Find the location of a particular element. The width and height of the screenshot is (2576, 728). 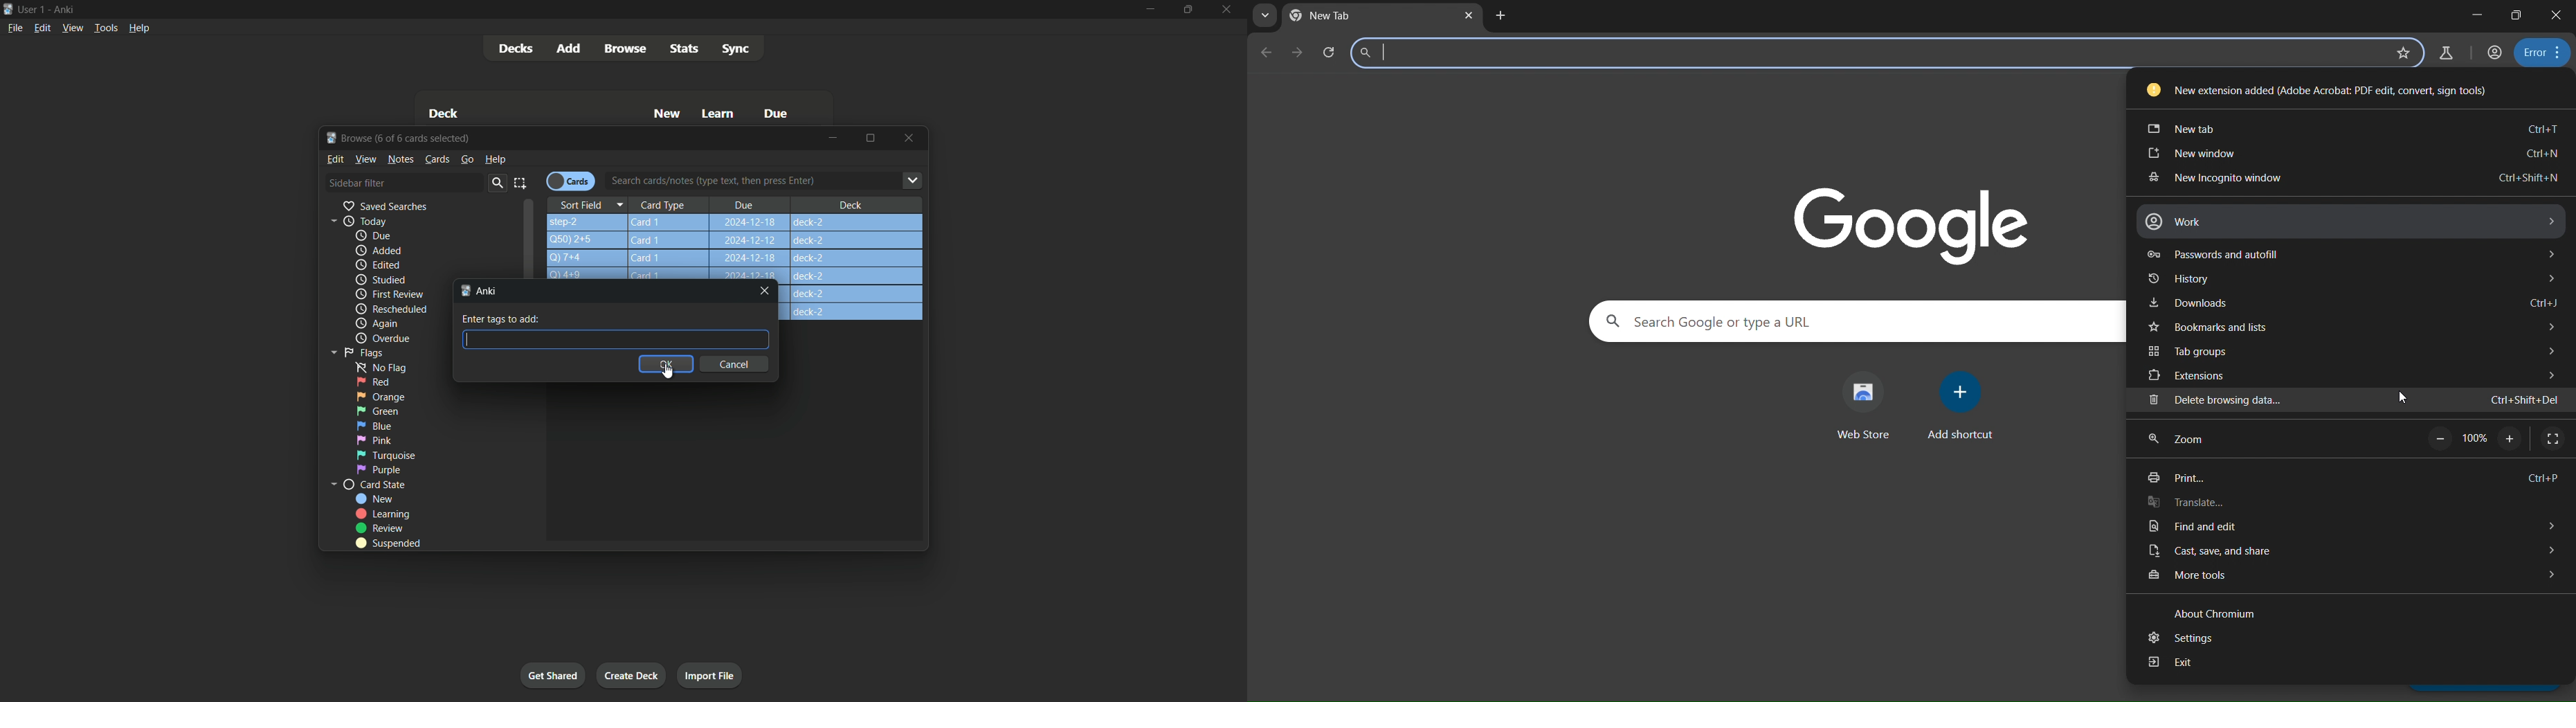

select is located at coordinates (521, 183).